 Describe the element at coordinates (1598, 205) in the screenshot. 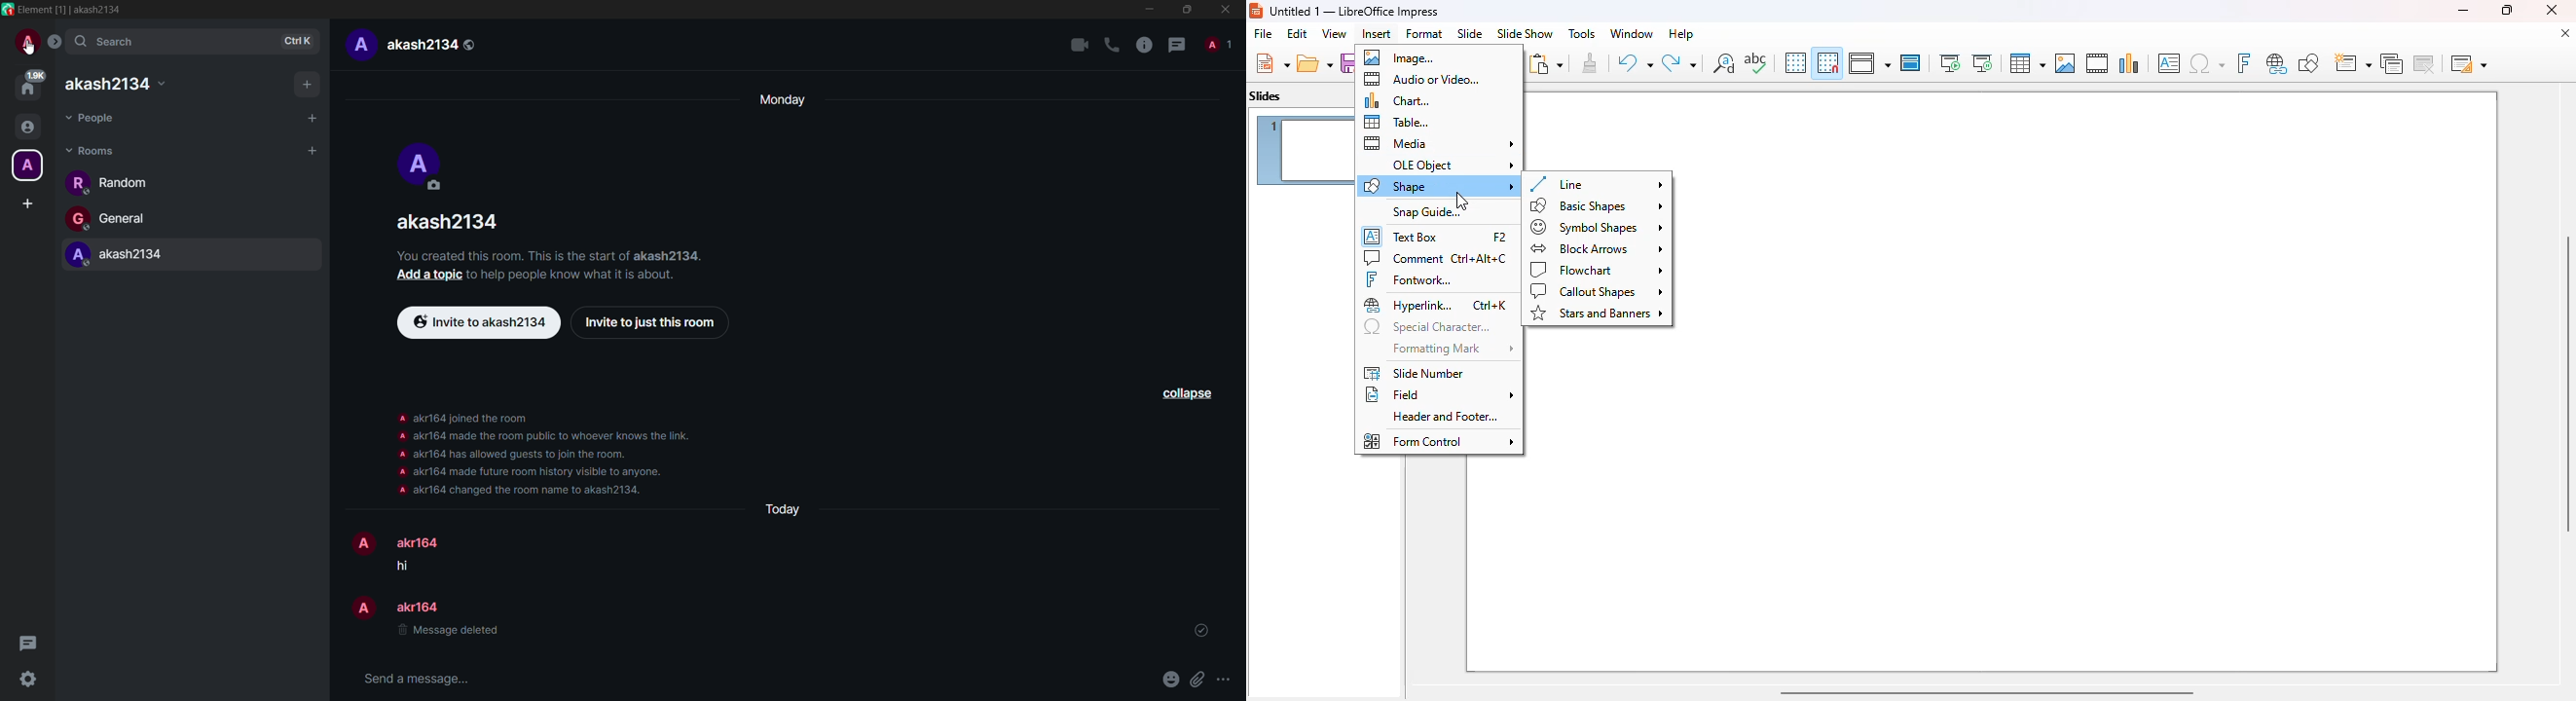

I see `basic shapes` at that location.